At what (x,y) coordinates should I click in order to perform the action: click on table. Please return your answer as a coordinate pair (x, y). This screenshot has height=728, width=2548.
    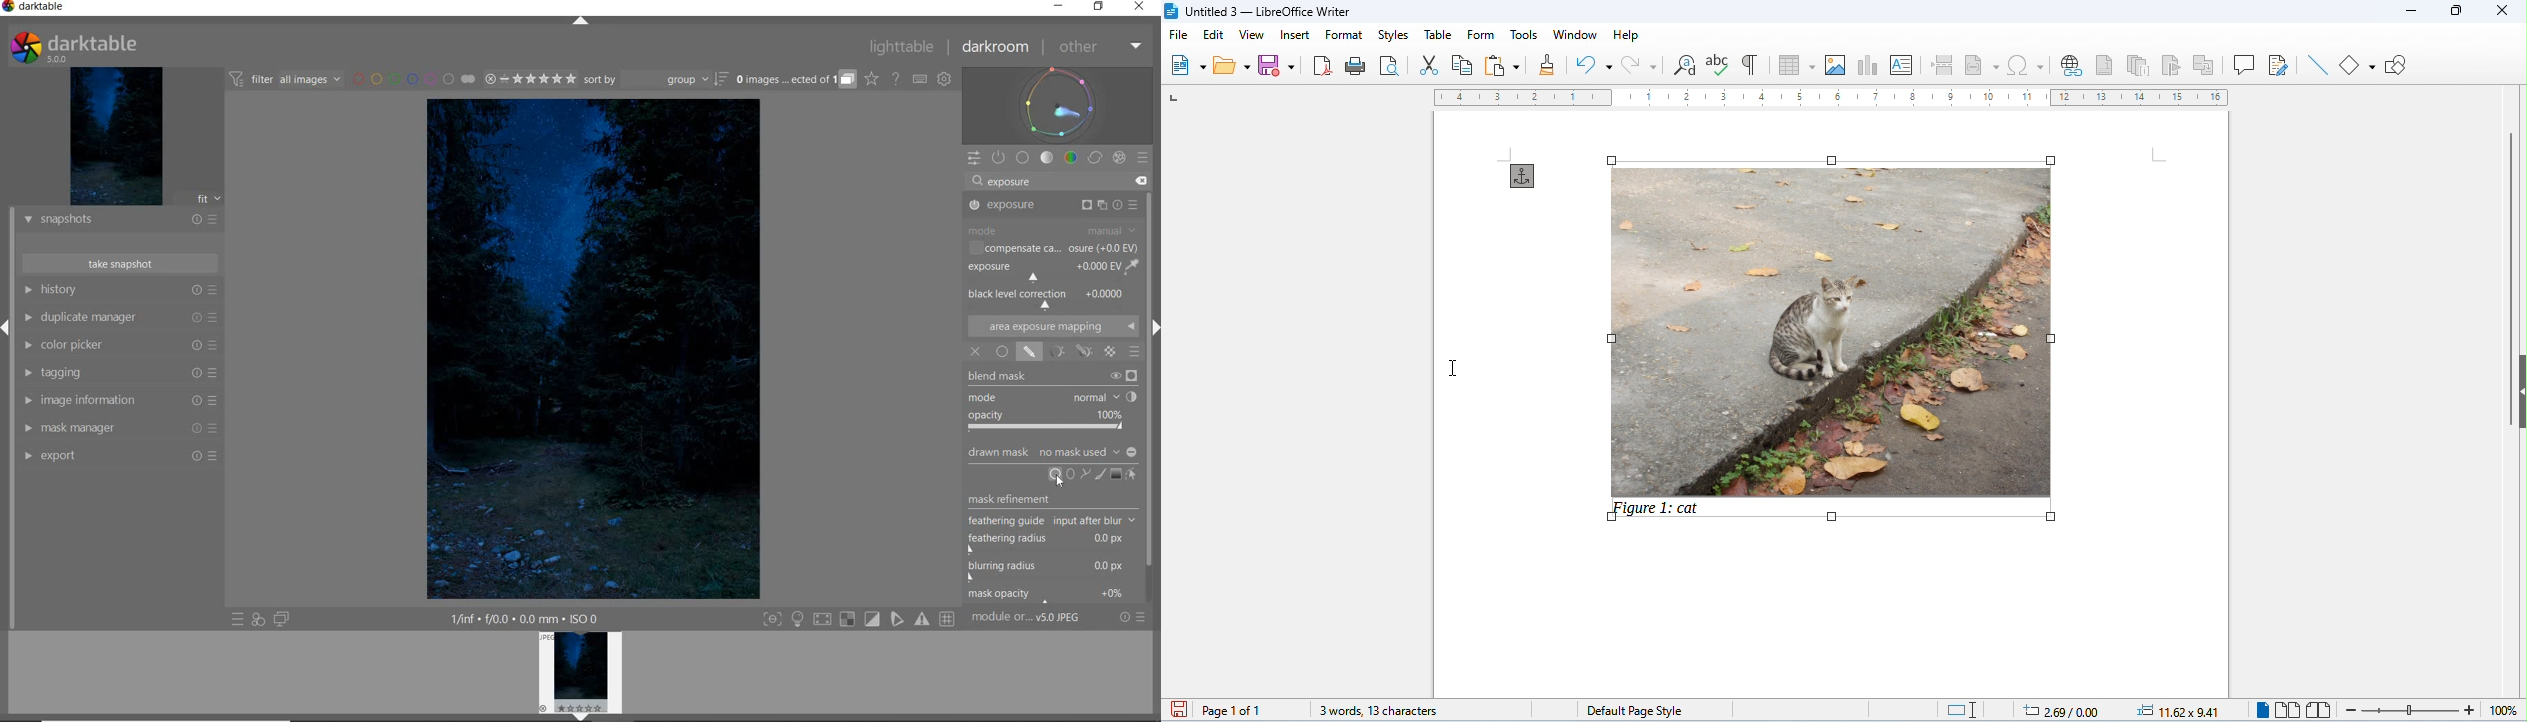
    Looking at the image, I should click on (1798, 66).